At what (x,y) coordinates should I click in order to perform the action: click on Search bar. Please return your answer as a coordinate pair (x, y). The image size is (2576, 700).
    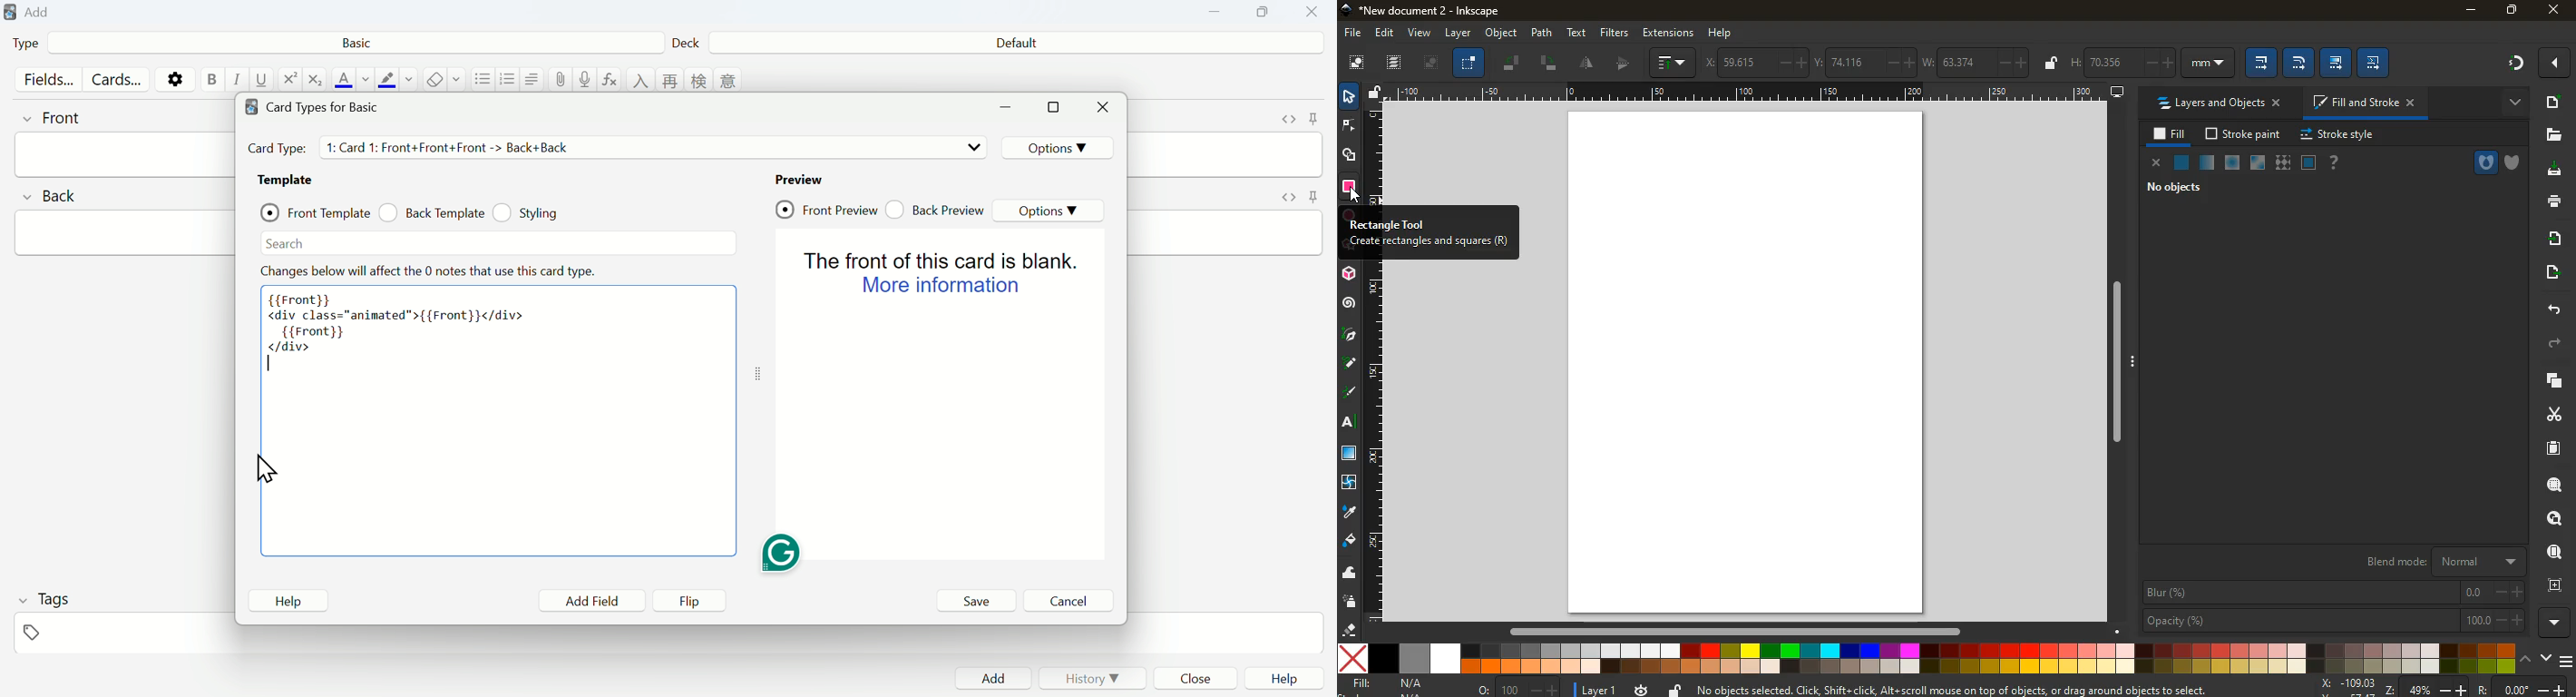
    Looking at the image, I should click on (499, 243).